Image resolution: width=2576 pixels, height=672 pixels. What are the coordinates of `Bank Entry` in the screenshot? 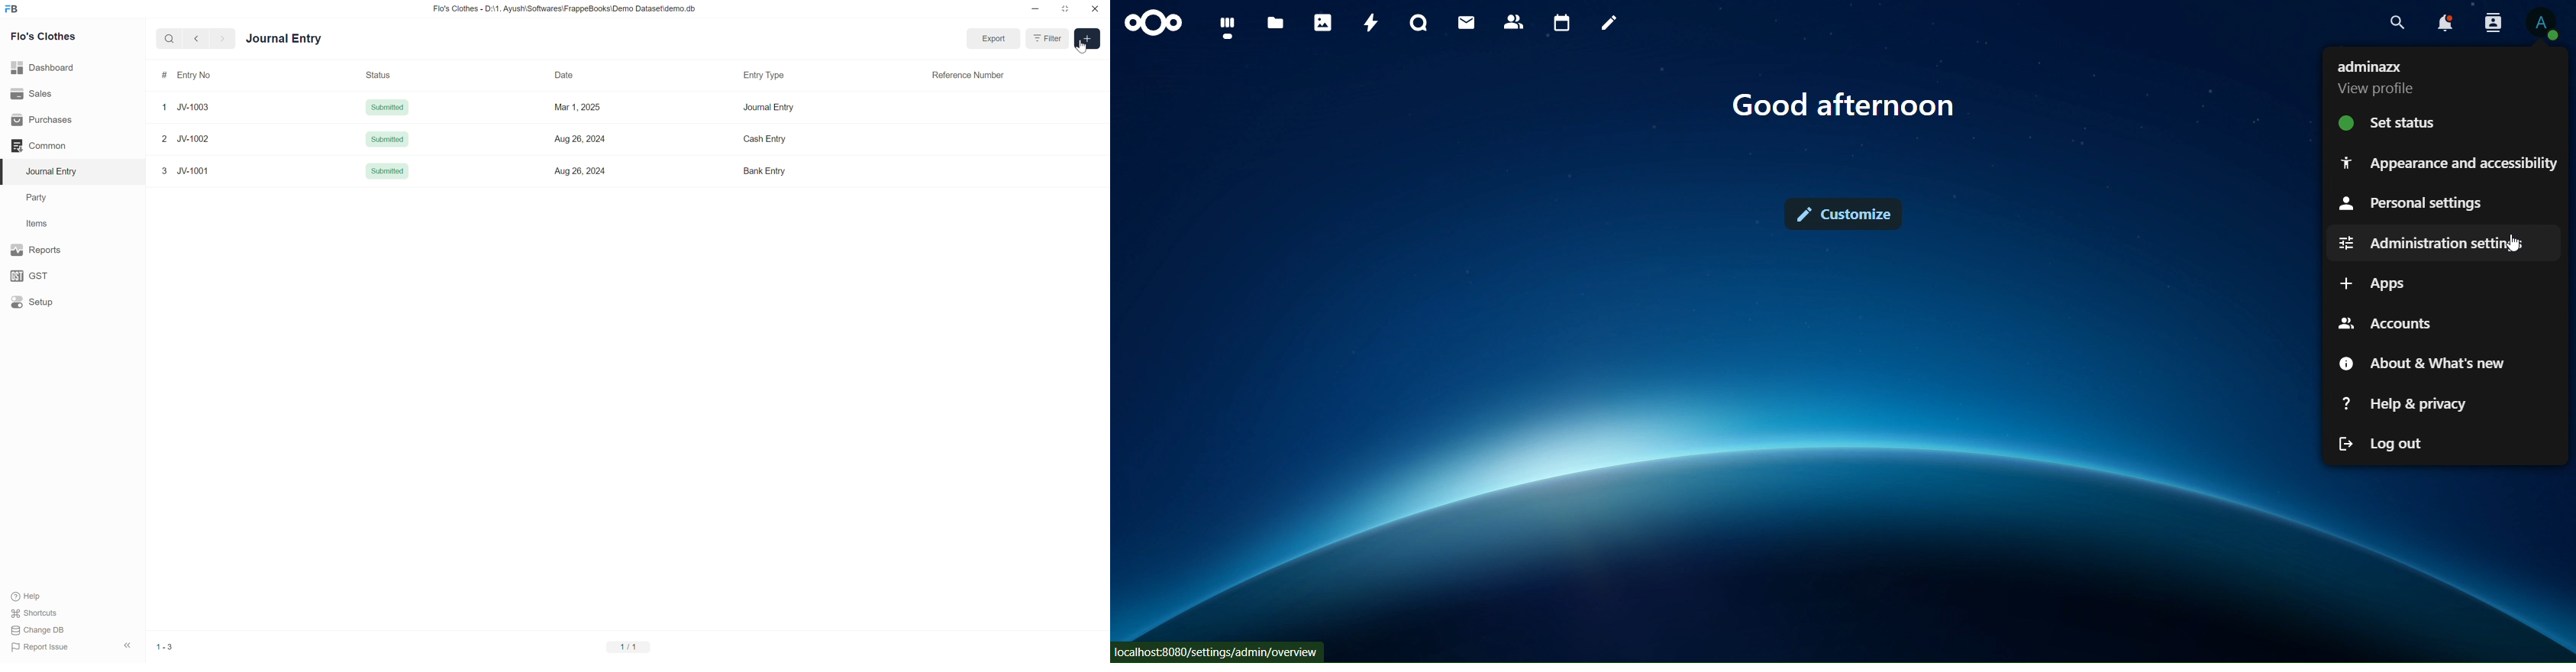 It's located at (766, 171).